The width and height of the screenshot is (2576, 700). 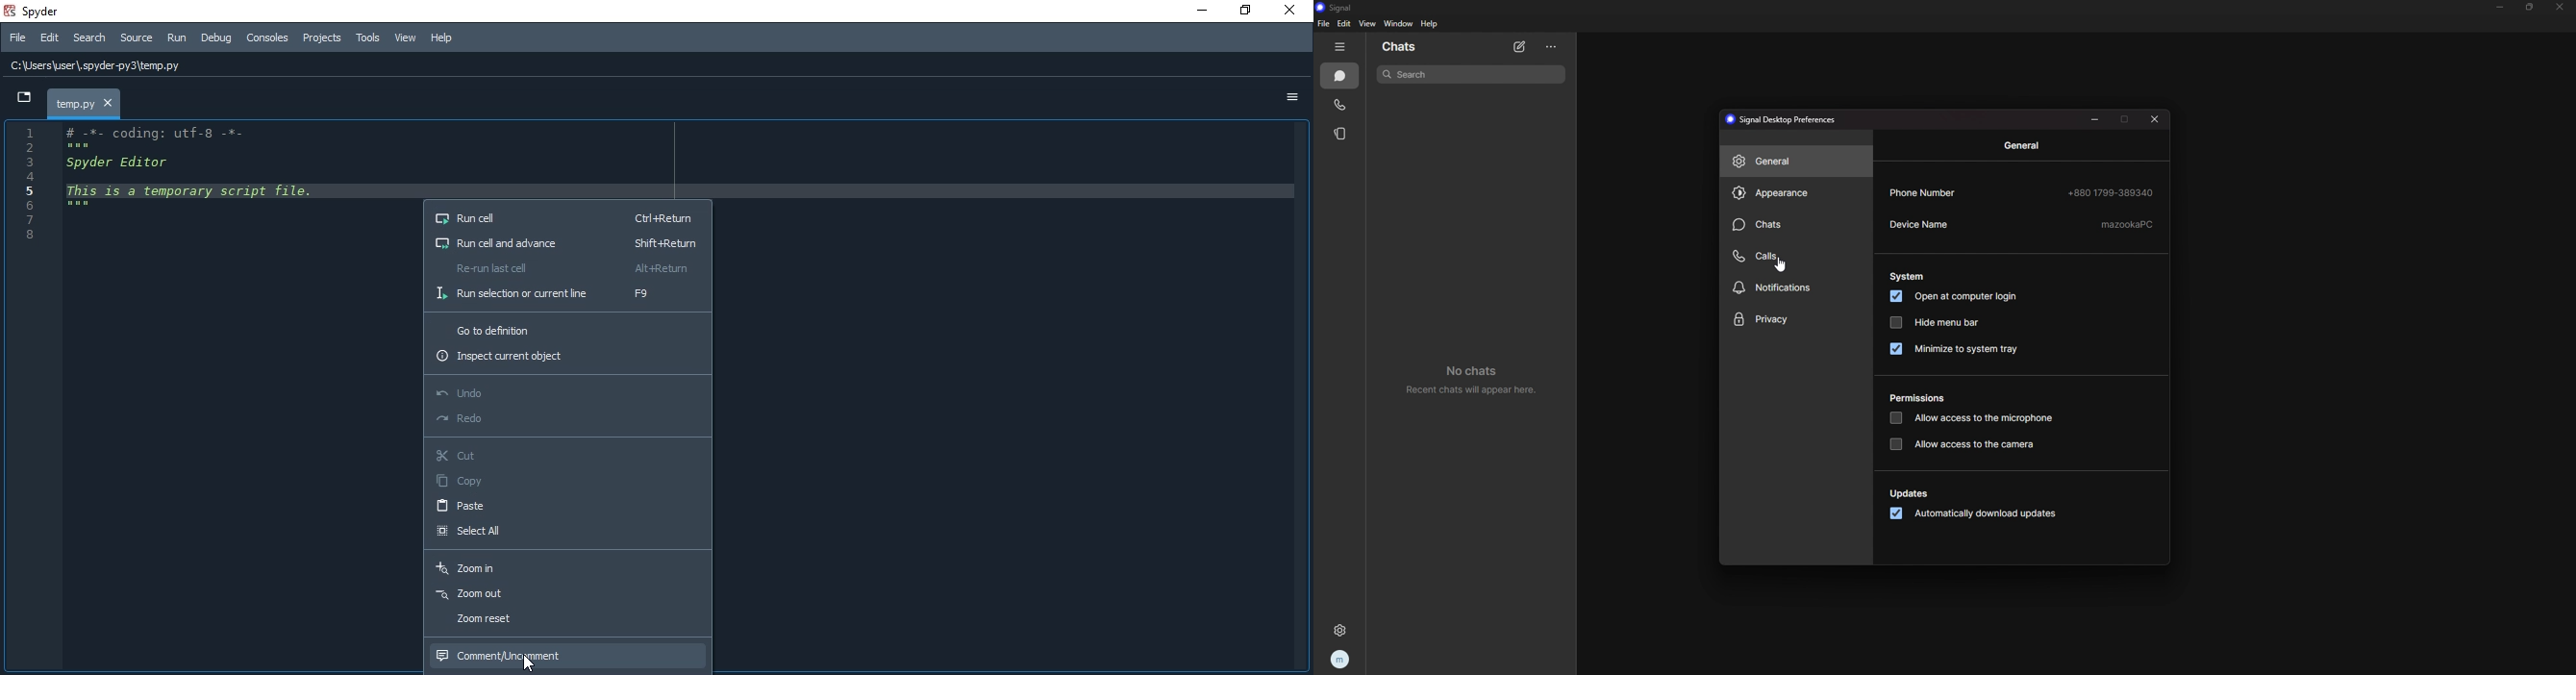 I want to click on Run cell, so click(x=567, y=216).